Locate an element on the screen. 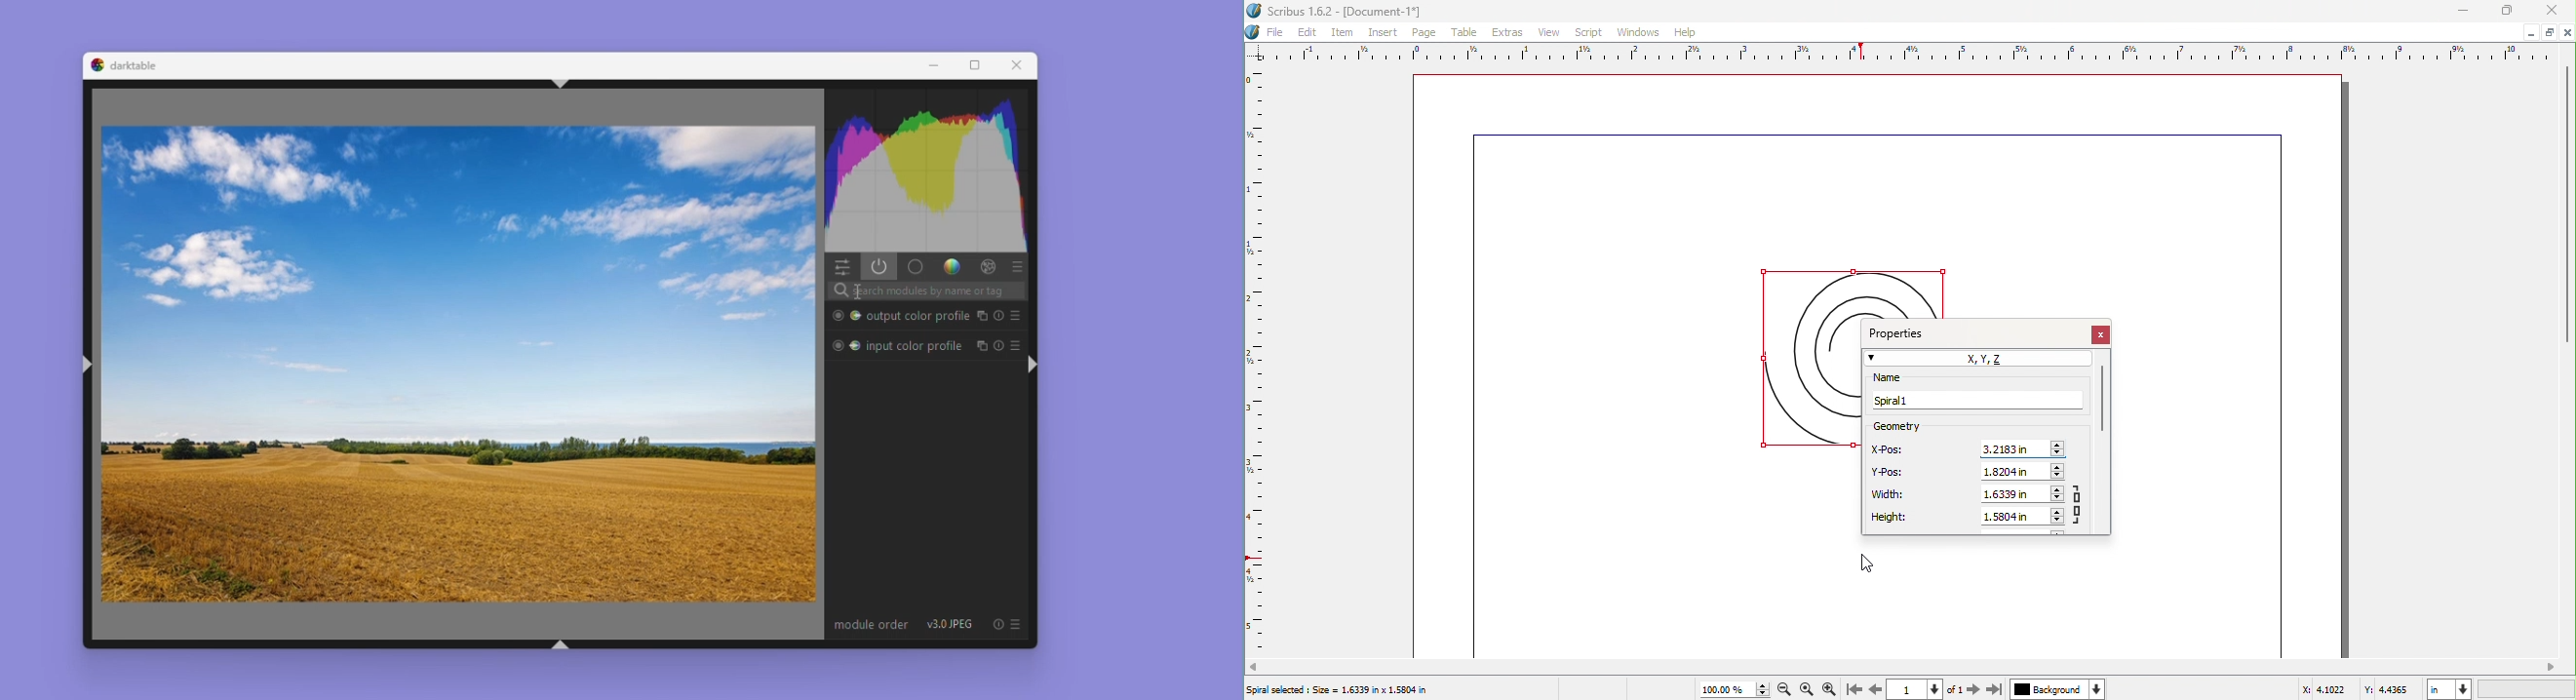 The image size is (2576, 700). Edit is located at coordinates (1308, 31).